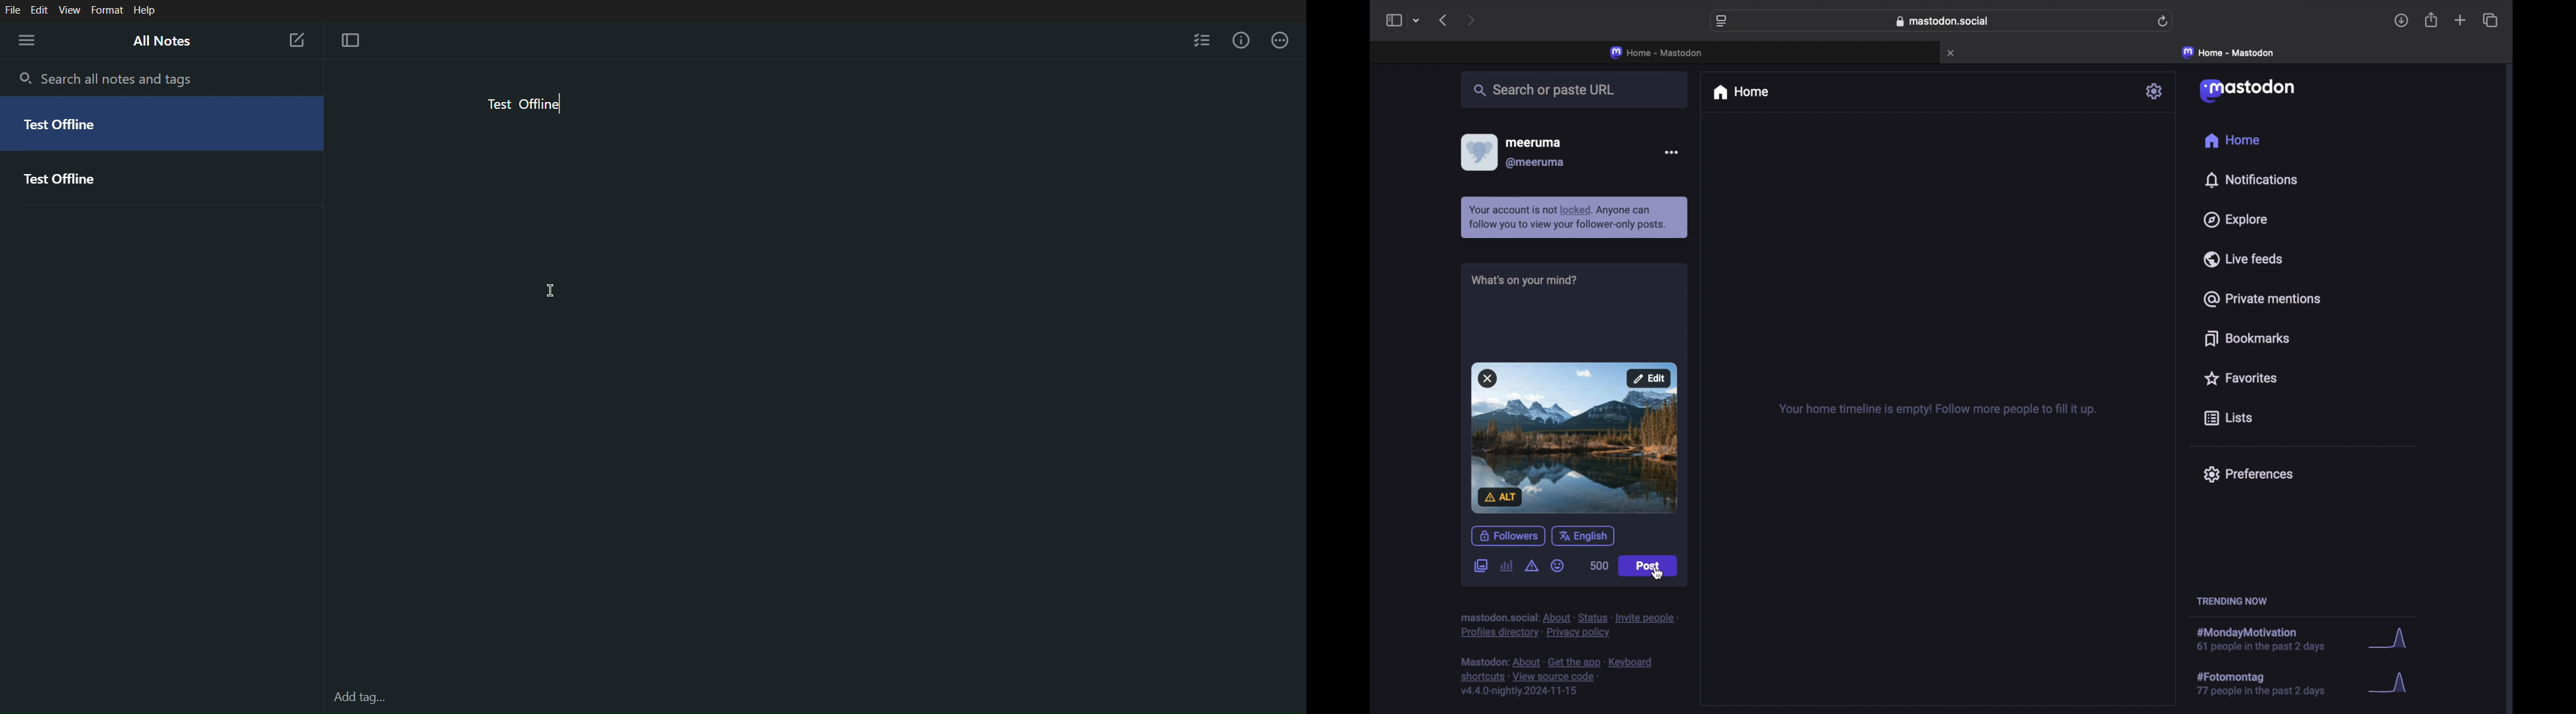 Image resolution: width=2576 pixels, height=728 pixels. What do you see at coordinates (2229, 52) in the screenshot?
I see `home mastodon` at bounding box center [2229, 52].